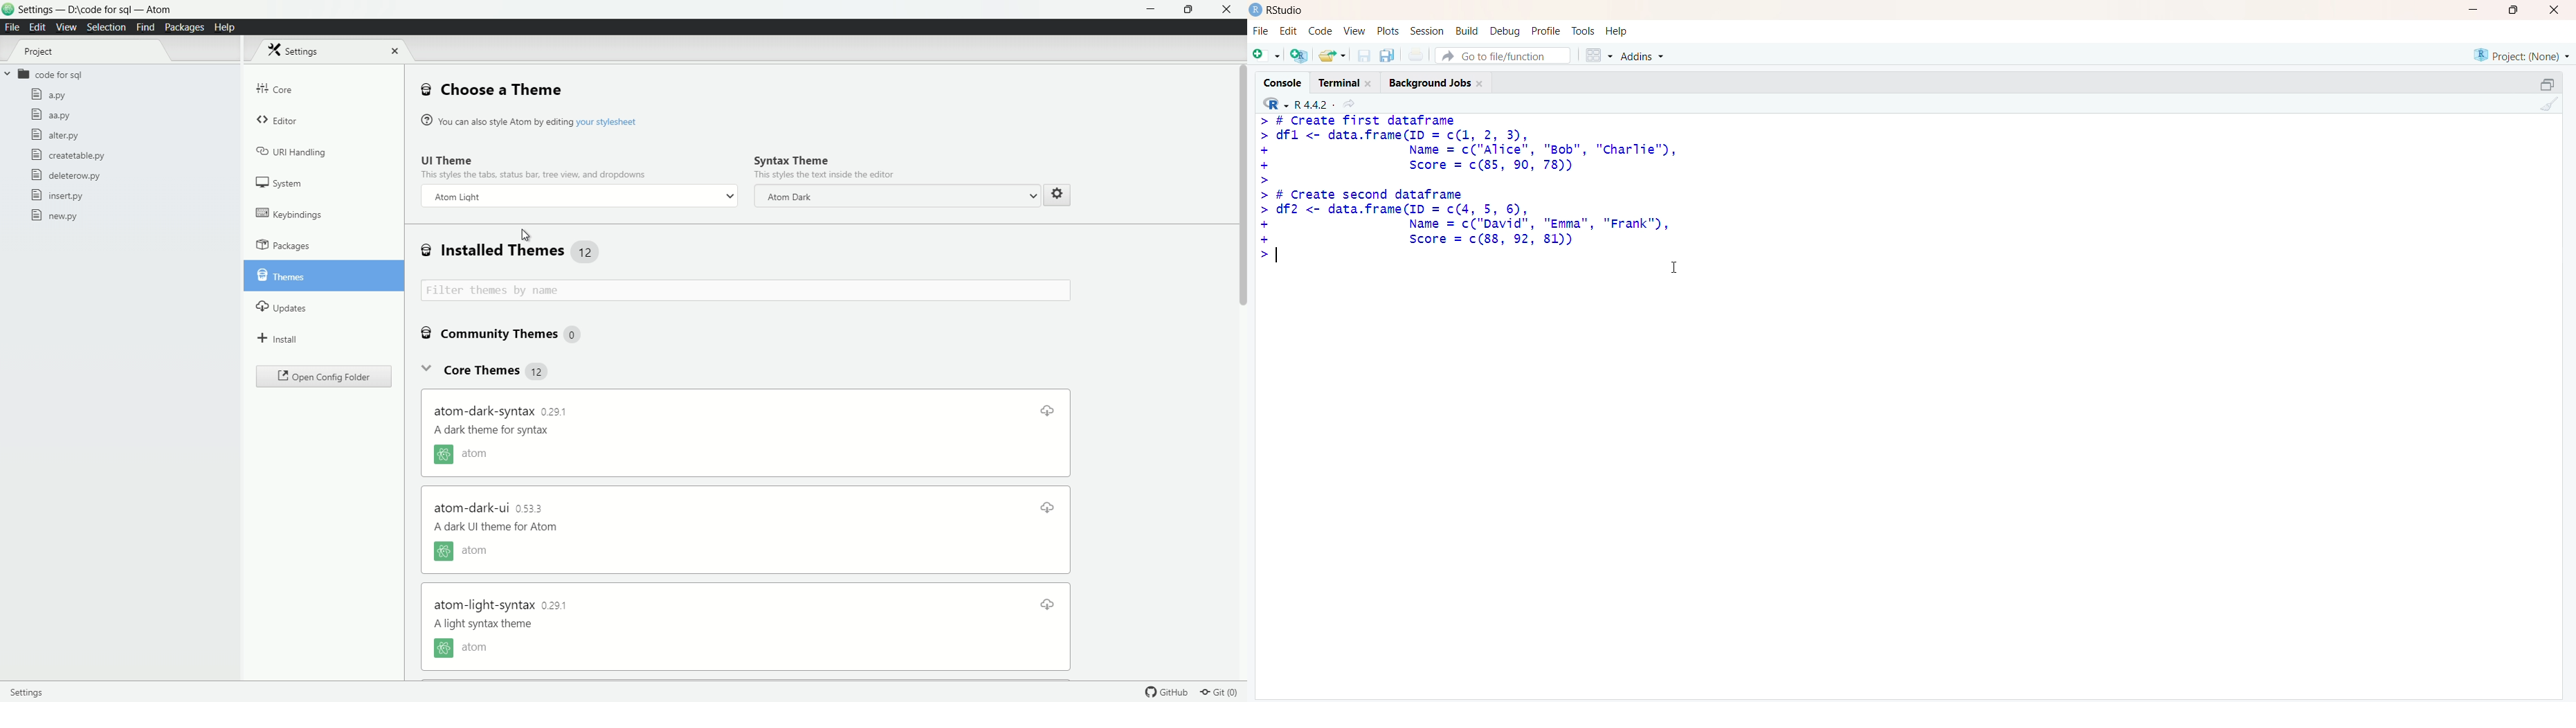 This screenshot has height=728, width=2576. What do you see at coordinates (506, 410) in the screenshot?
I see `atom dark syntax` at bounding box center [506, 410].